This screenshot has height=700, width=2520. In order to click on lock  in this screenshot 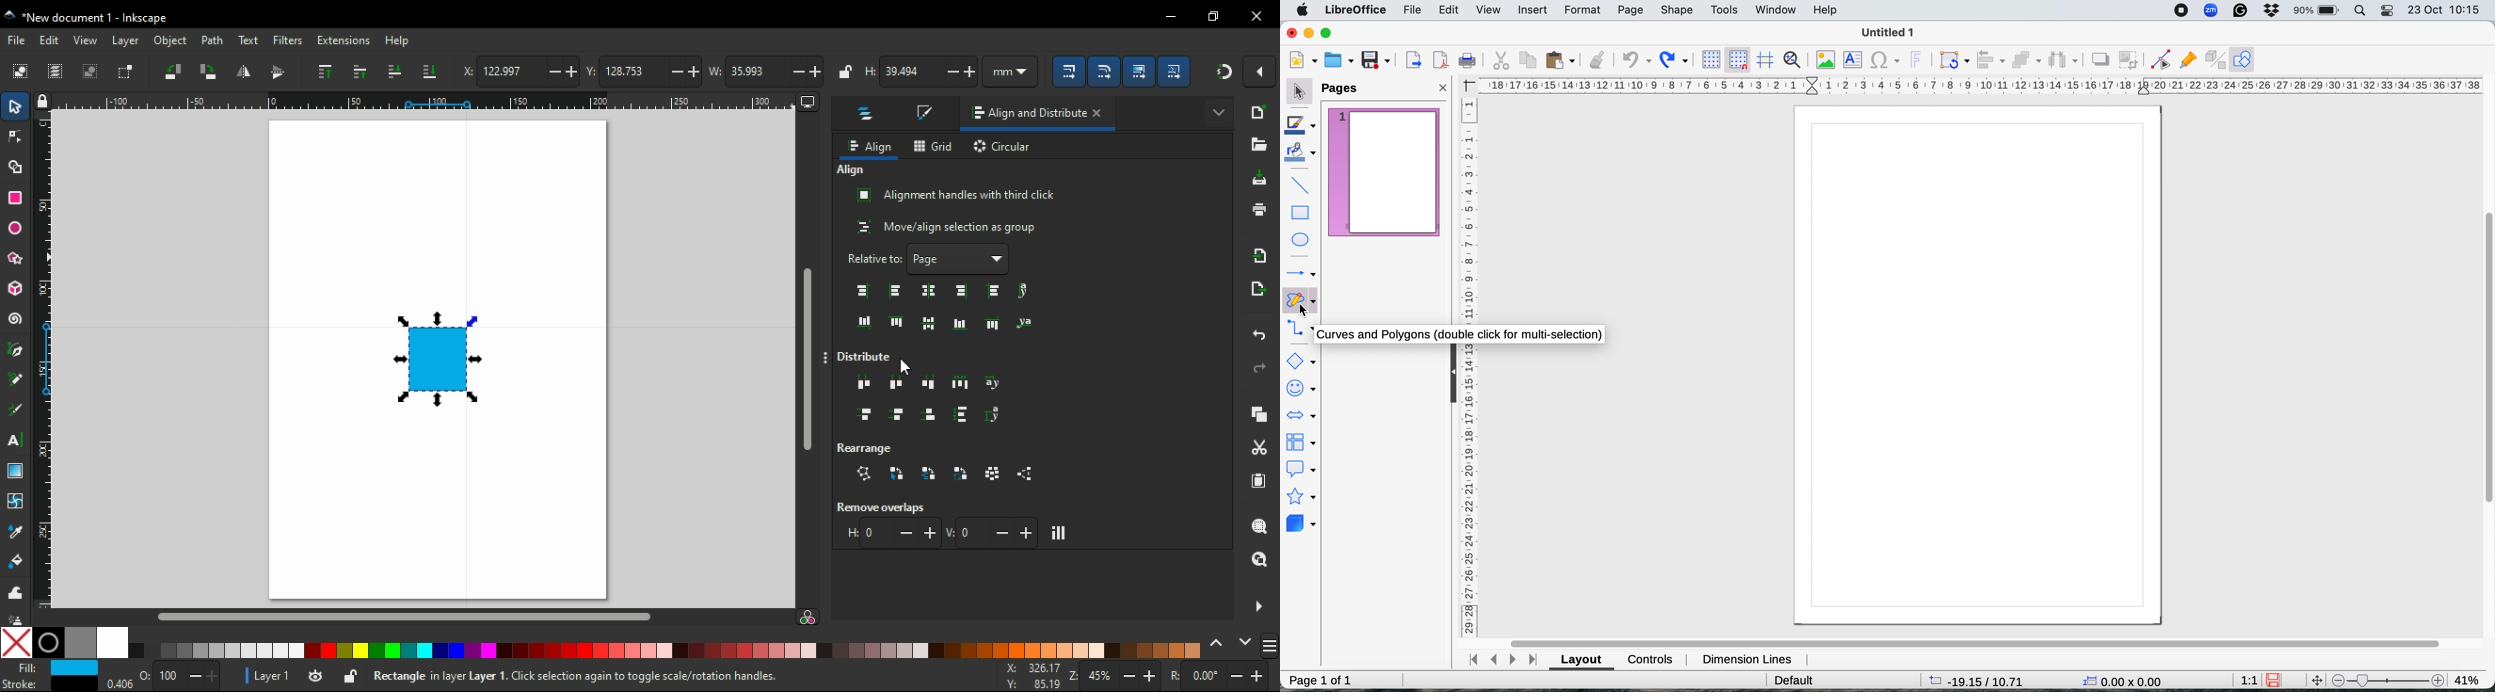, I will do `click(846, 71)`.